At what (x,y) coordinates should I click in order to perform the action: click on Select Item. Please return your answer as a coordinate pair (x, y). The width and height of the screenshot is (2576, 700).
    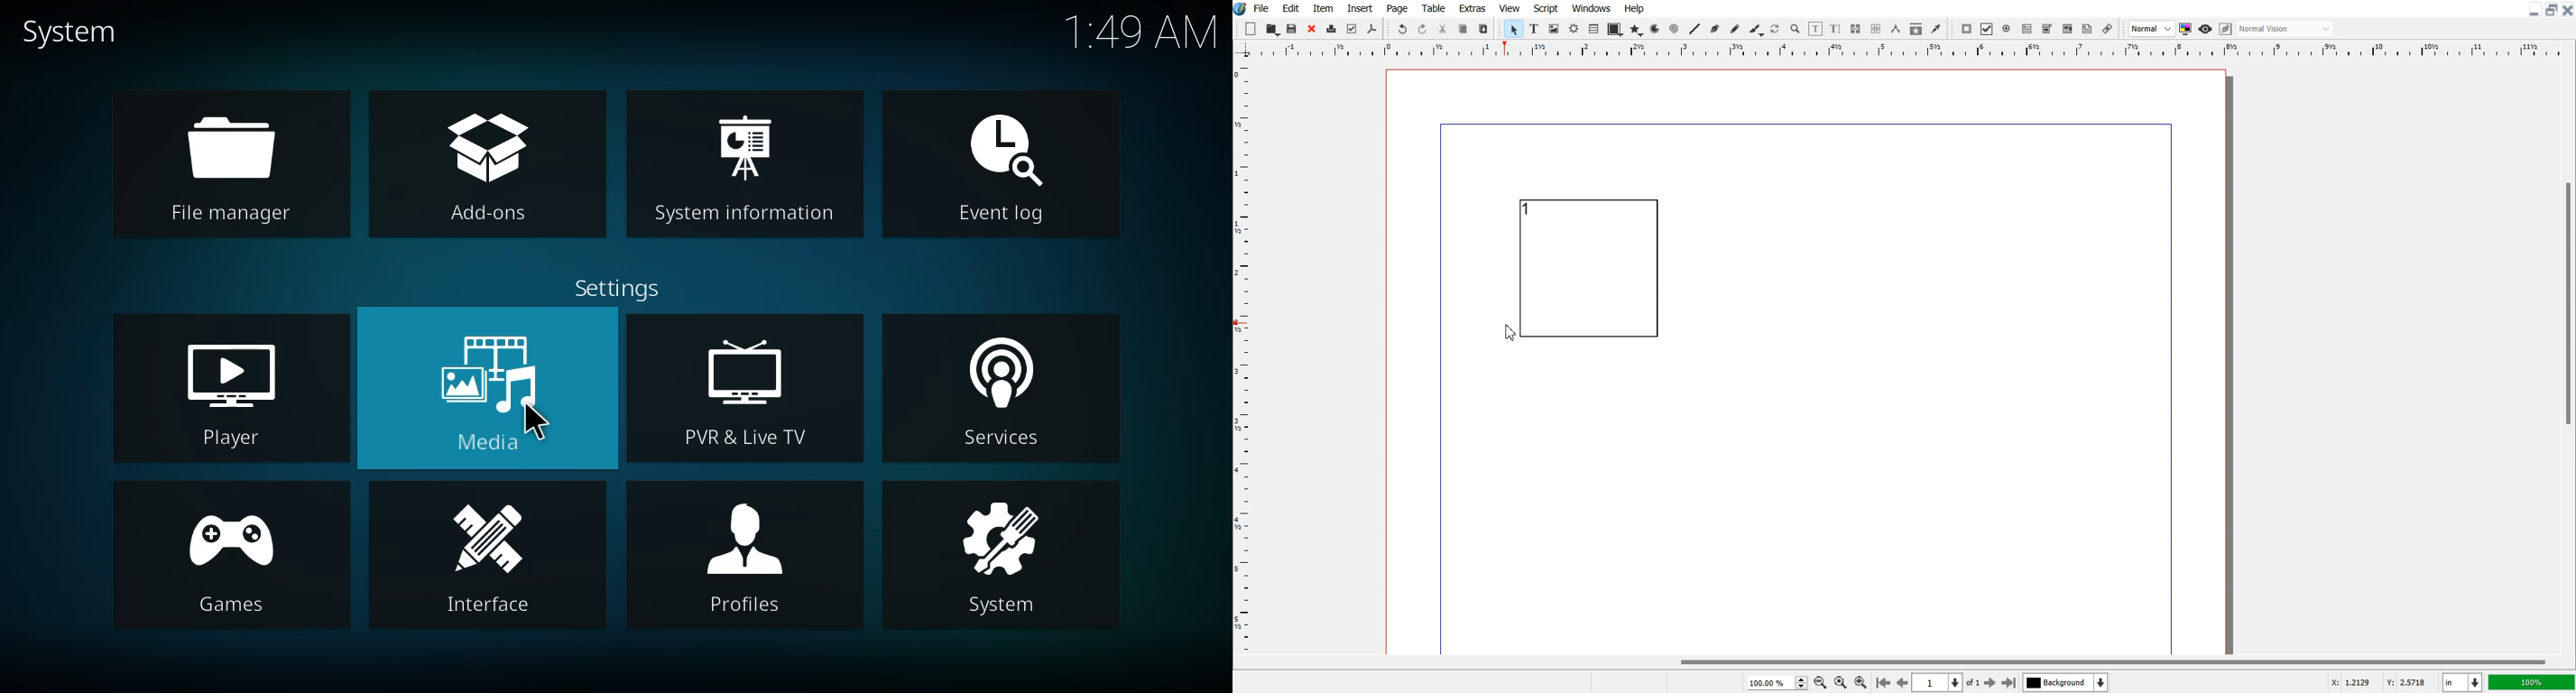
    Looking at the image, I should click on (1515, 29).